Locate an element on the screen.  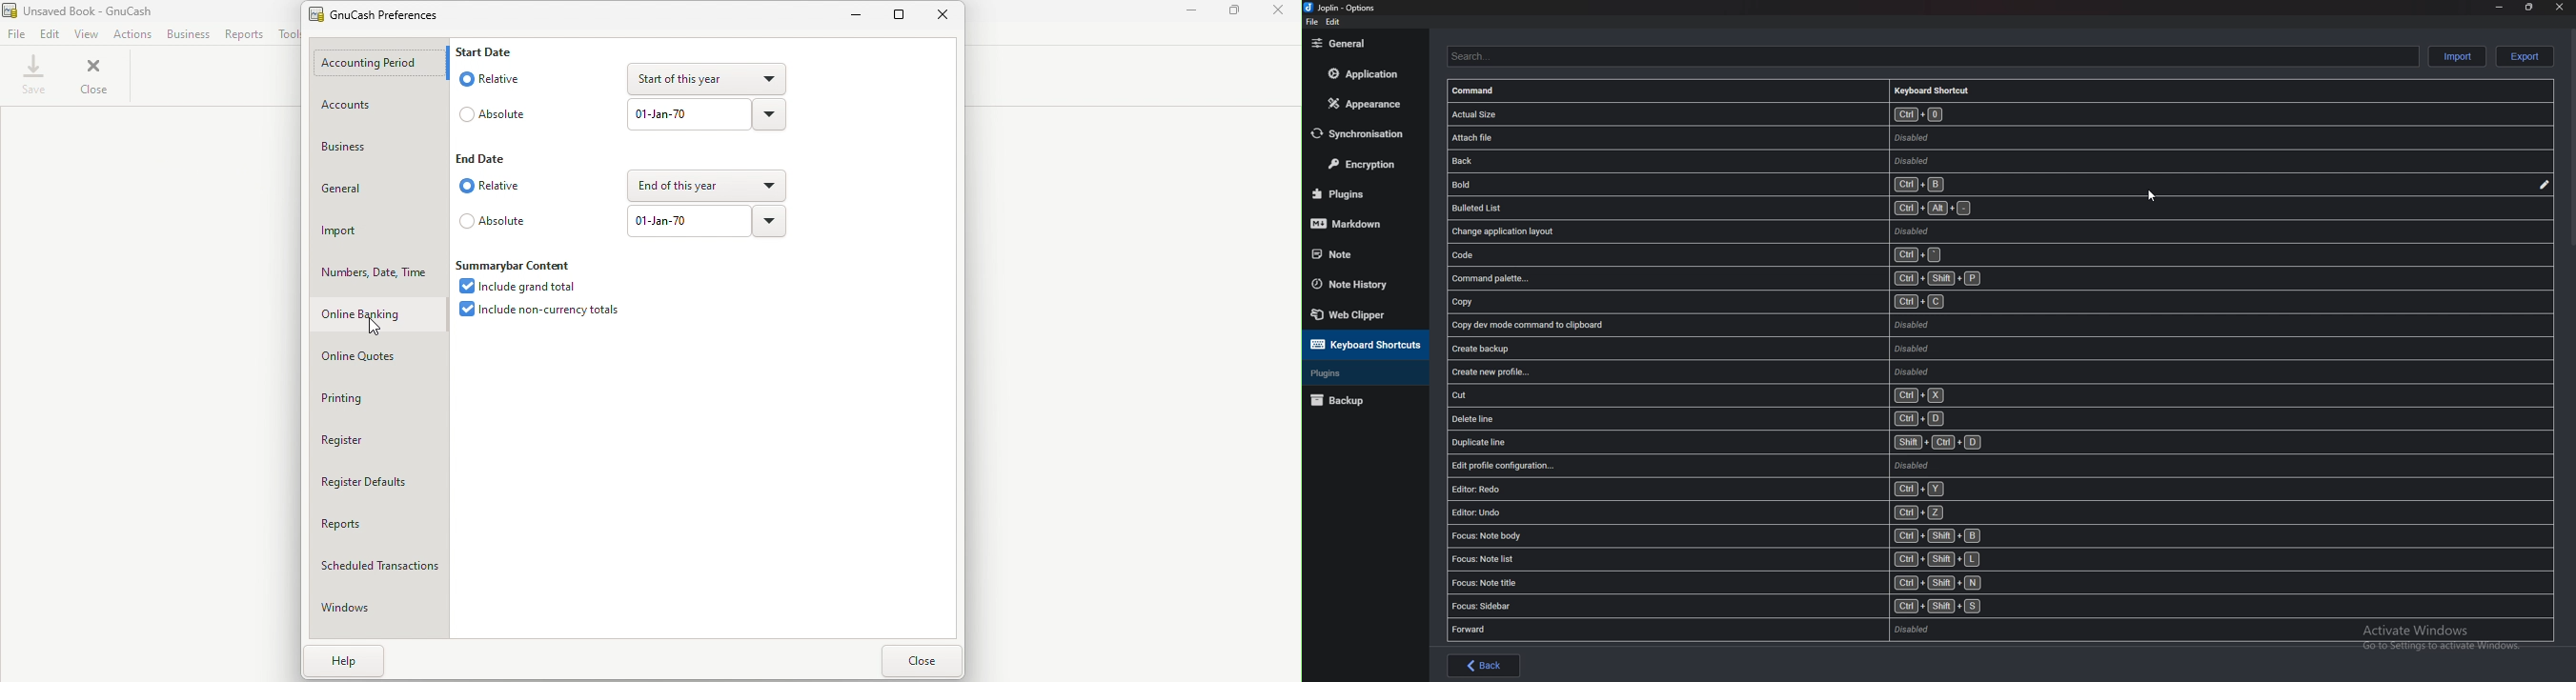
Edit profile configuration is located at coordinates (1689, 466).